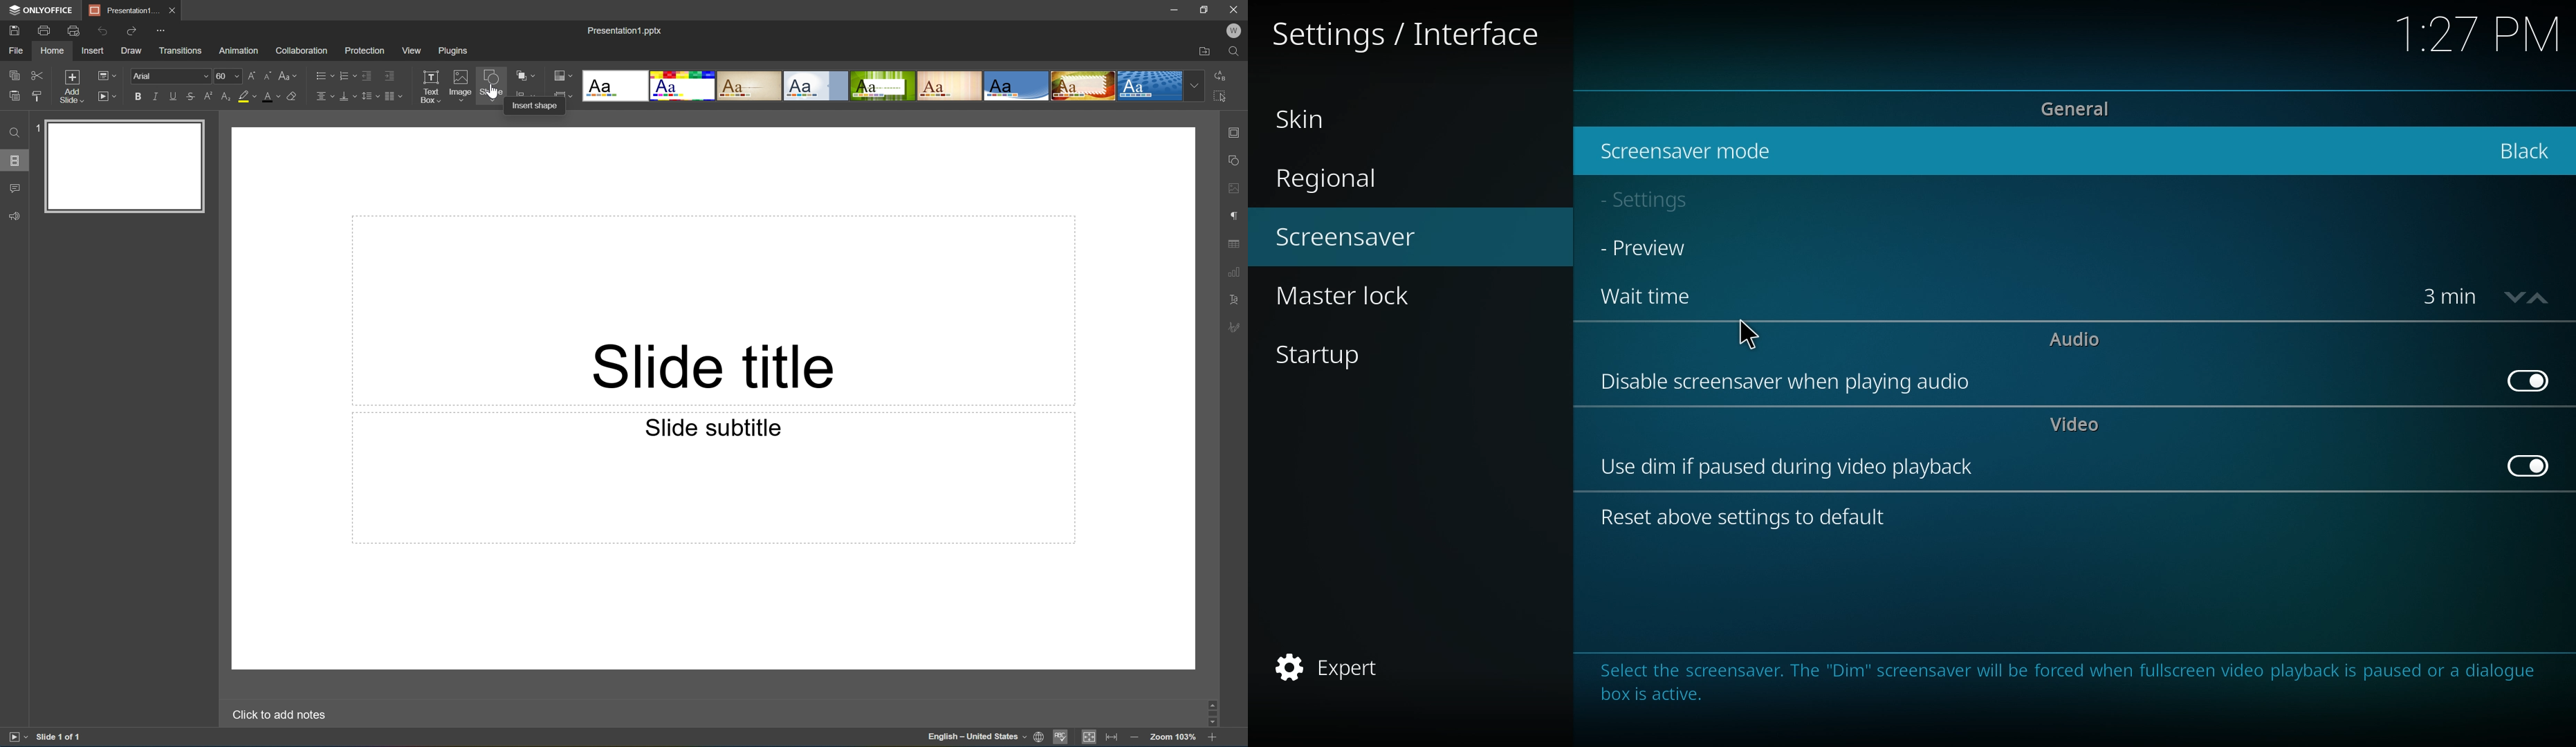  Describe the element at coordinates (1788, 382) in the screenshot. I see `disable screensaver when playing audio` at that location.